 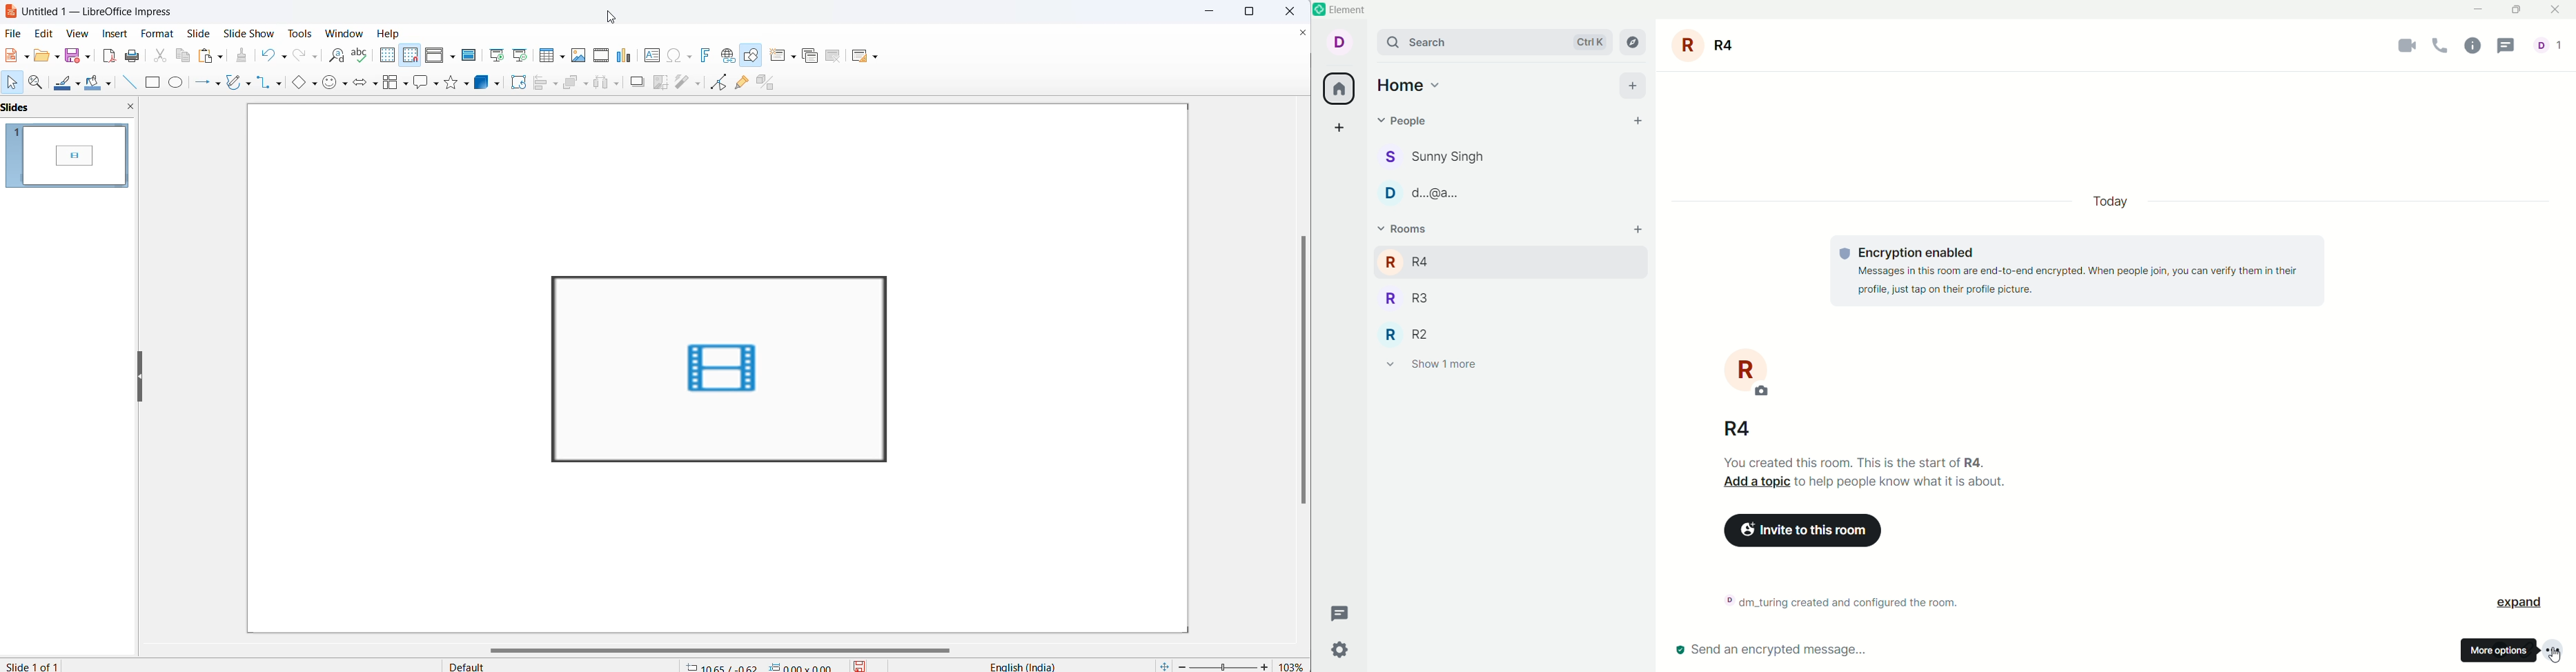 I want to click on add, so click(x=1643, y=233).